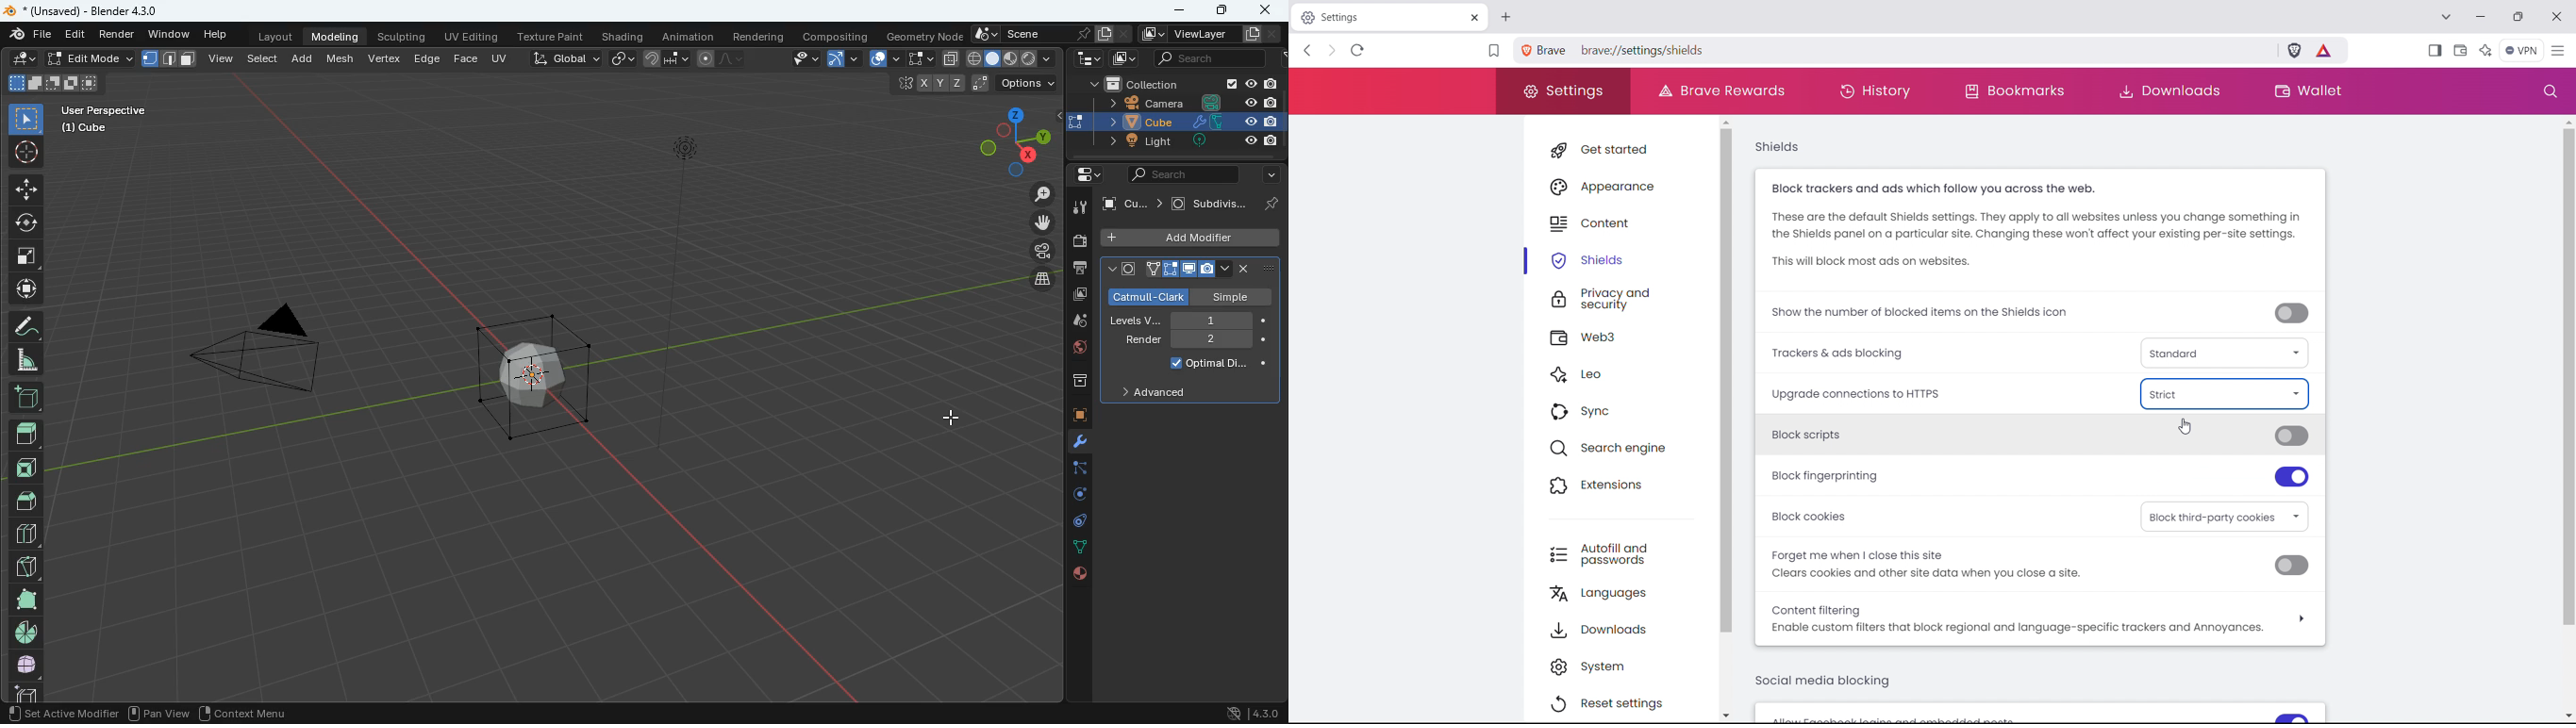 The width and height of the screenshot is (2576, 728). Describe the element at coordinates (1038, 224) in the screenshot. I see `move` at that location.